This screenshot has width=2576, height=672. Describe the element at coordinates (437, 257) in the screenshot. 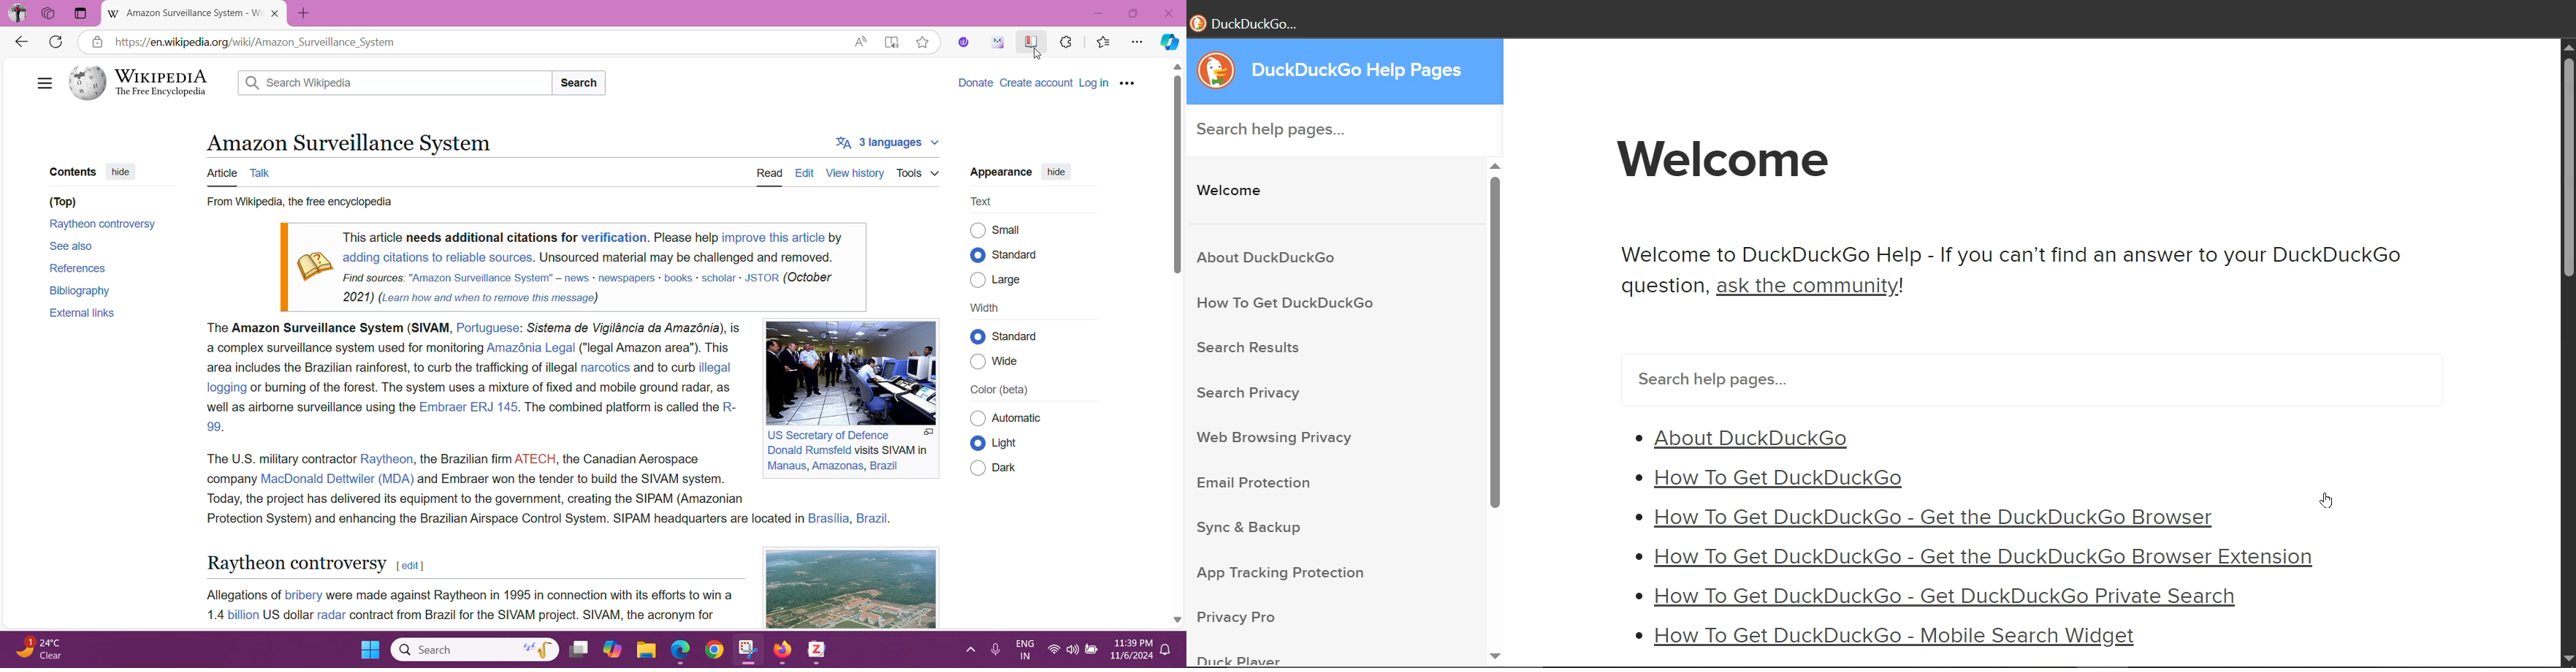

I see `adding citations to reliable sources` at that location.